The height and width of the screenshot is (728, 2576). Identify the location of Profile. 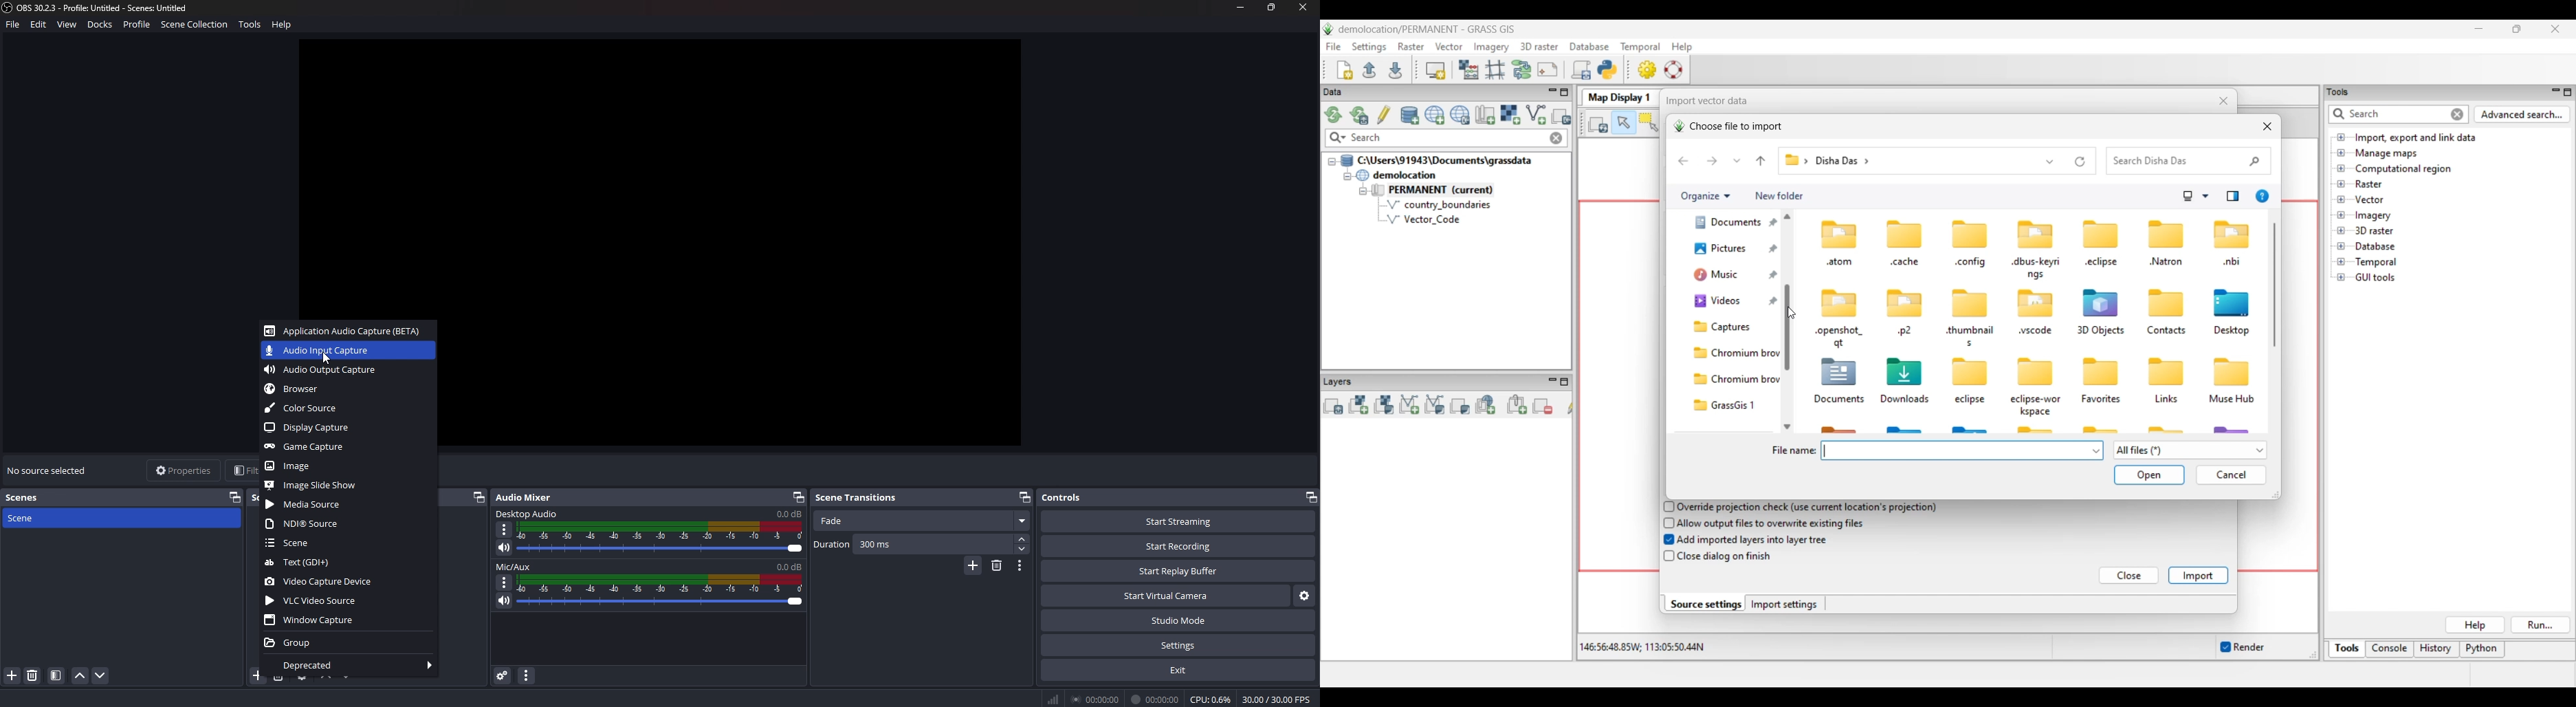
(137, 25).